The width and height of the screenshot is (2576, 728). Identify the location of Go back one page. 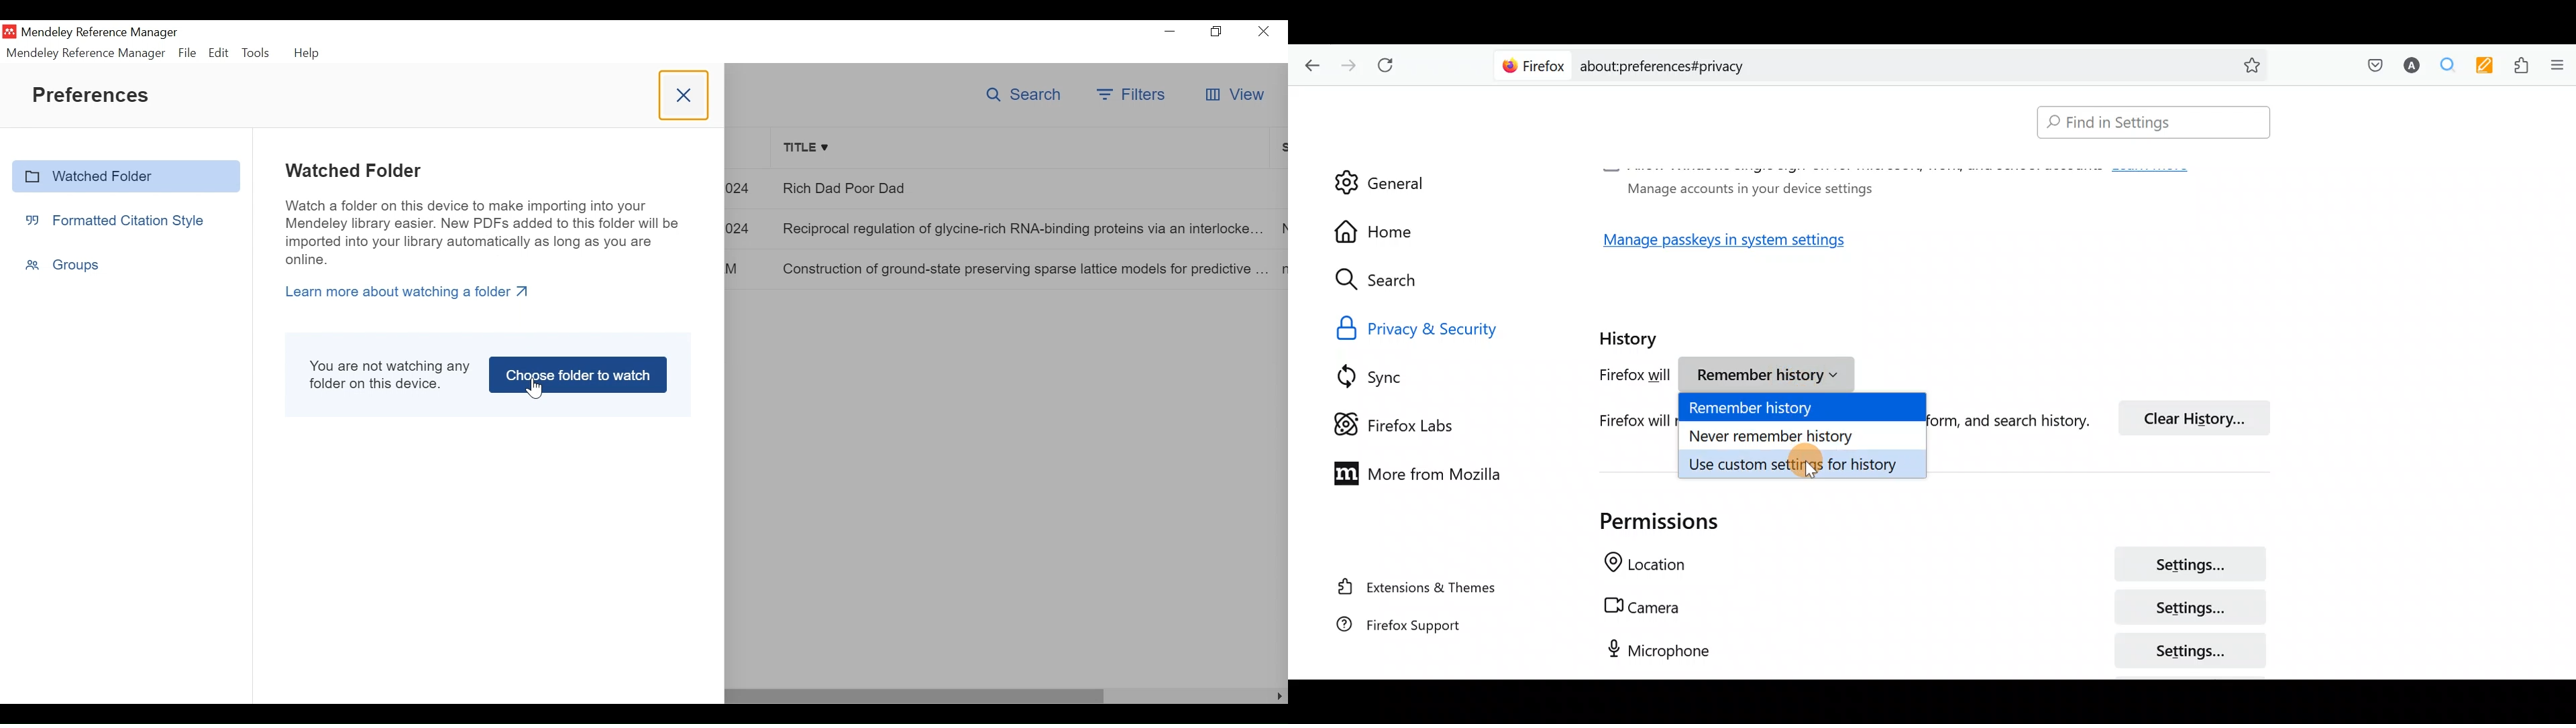
(1309, 64).